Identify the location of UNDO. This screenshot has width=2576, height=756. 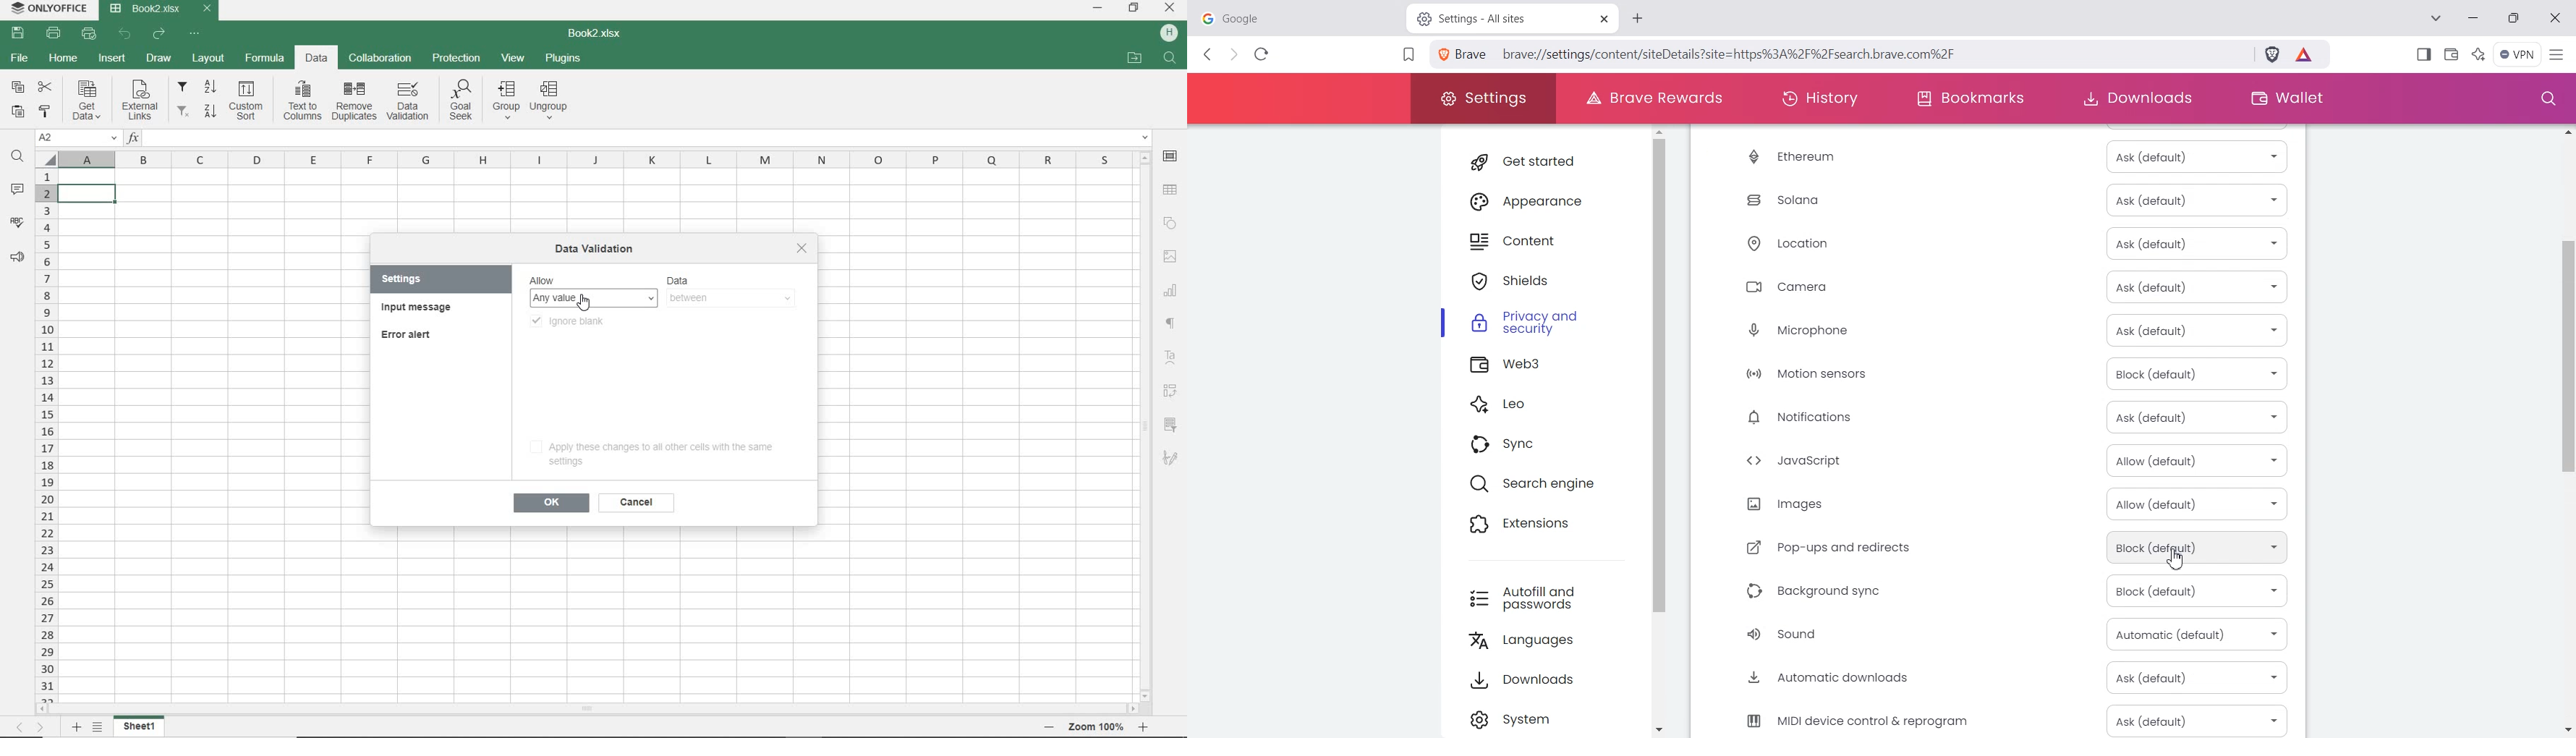
(124, 34).